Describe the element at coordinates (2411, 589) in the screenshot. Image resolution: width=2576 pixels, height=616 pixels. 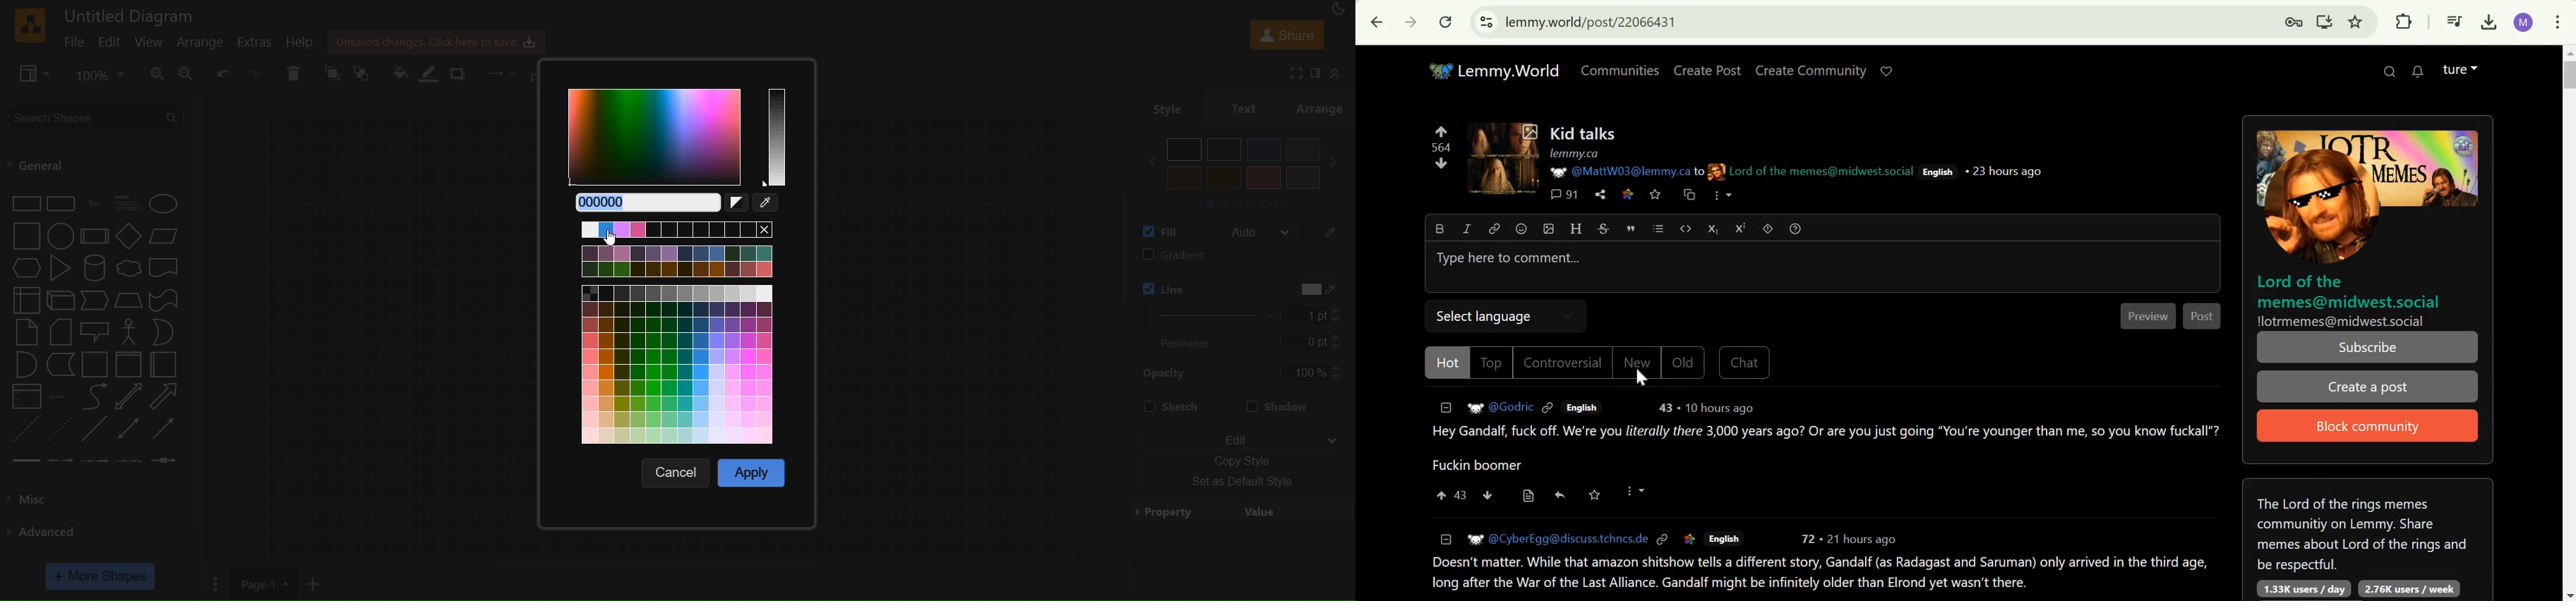
I see `2.76K users in the last week` at that location.